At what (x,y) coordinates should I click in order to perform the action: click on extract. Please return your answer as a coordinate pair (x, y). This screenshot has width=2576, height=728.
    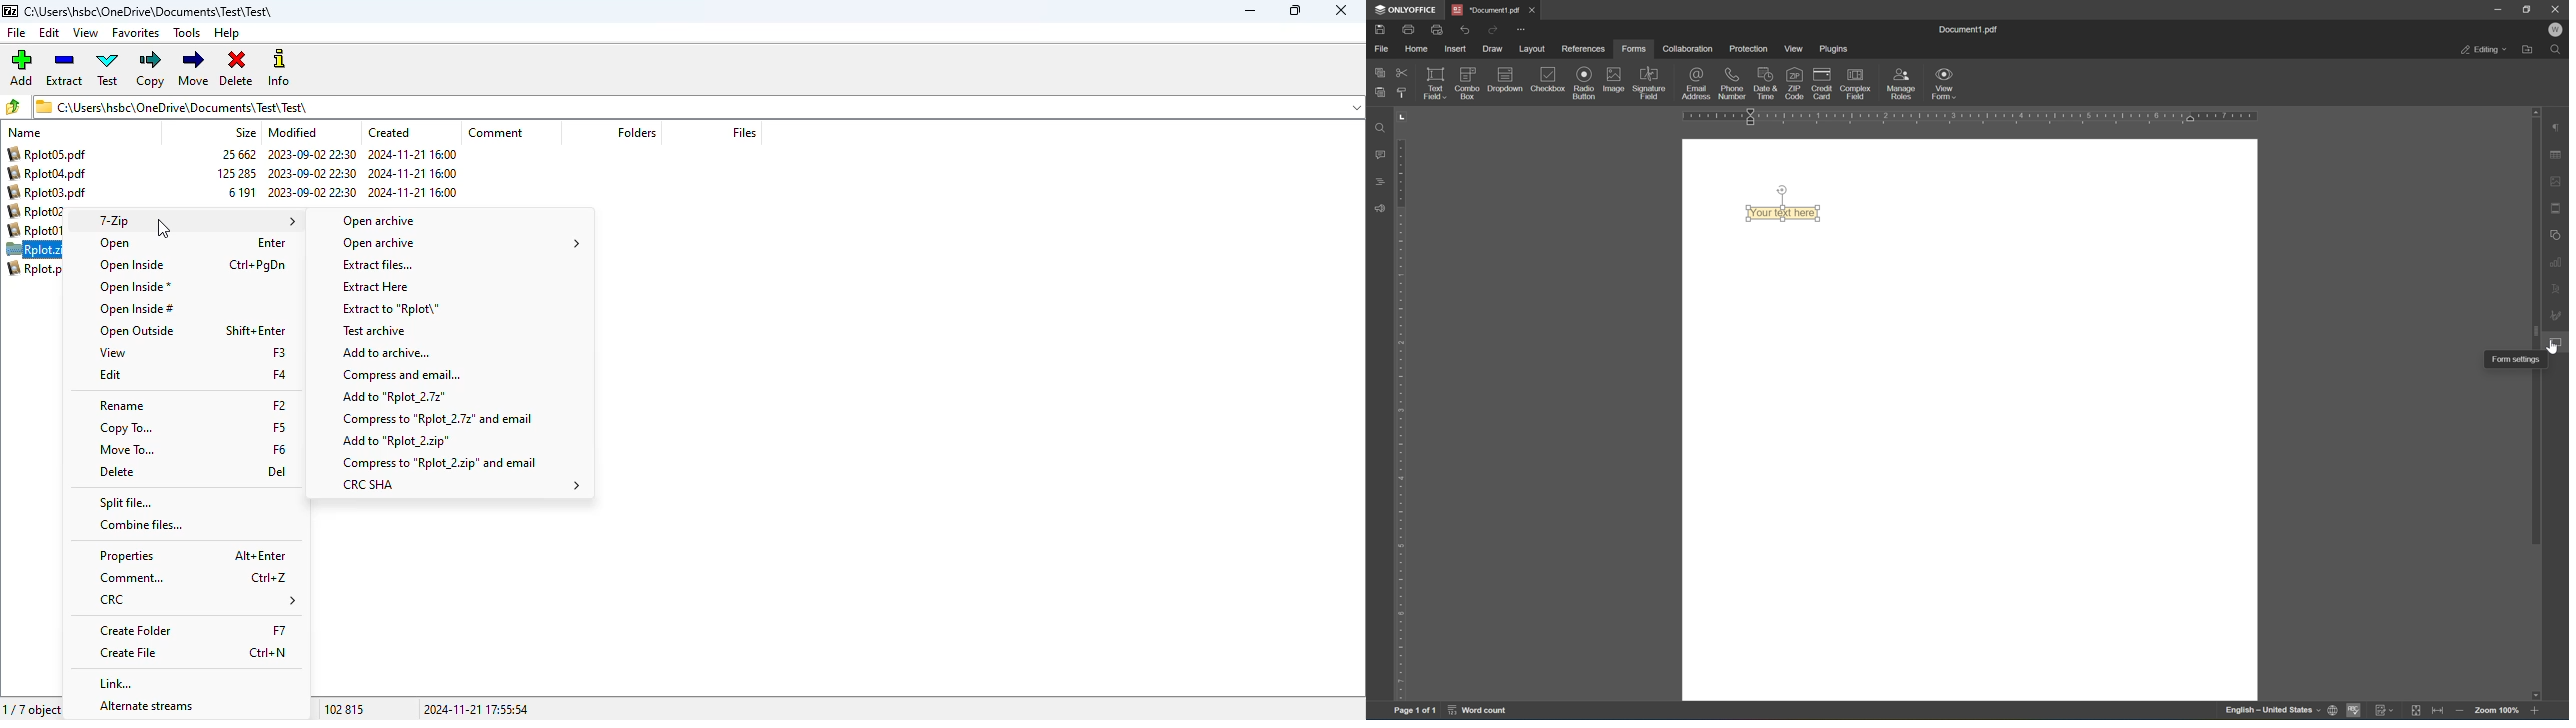
    Looking at the image, I should click on (66, 68).